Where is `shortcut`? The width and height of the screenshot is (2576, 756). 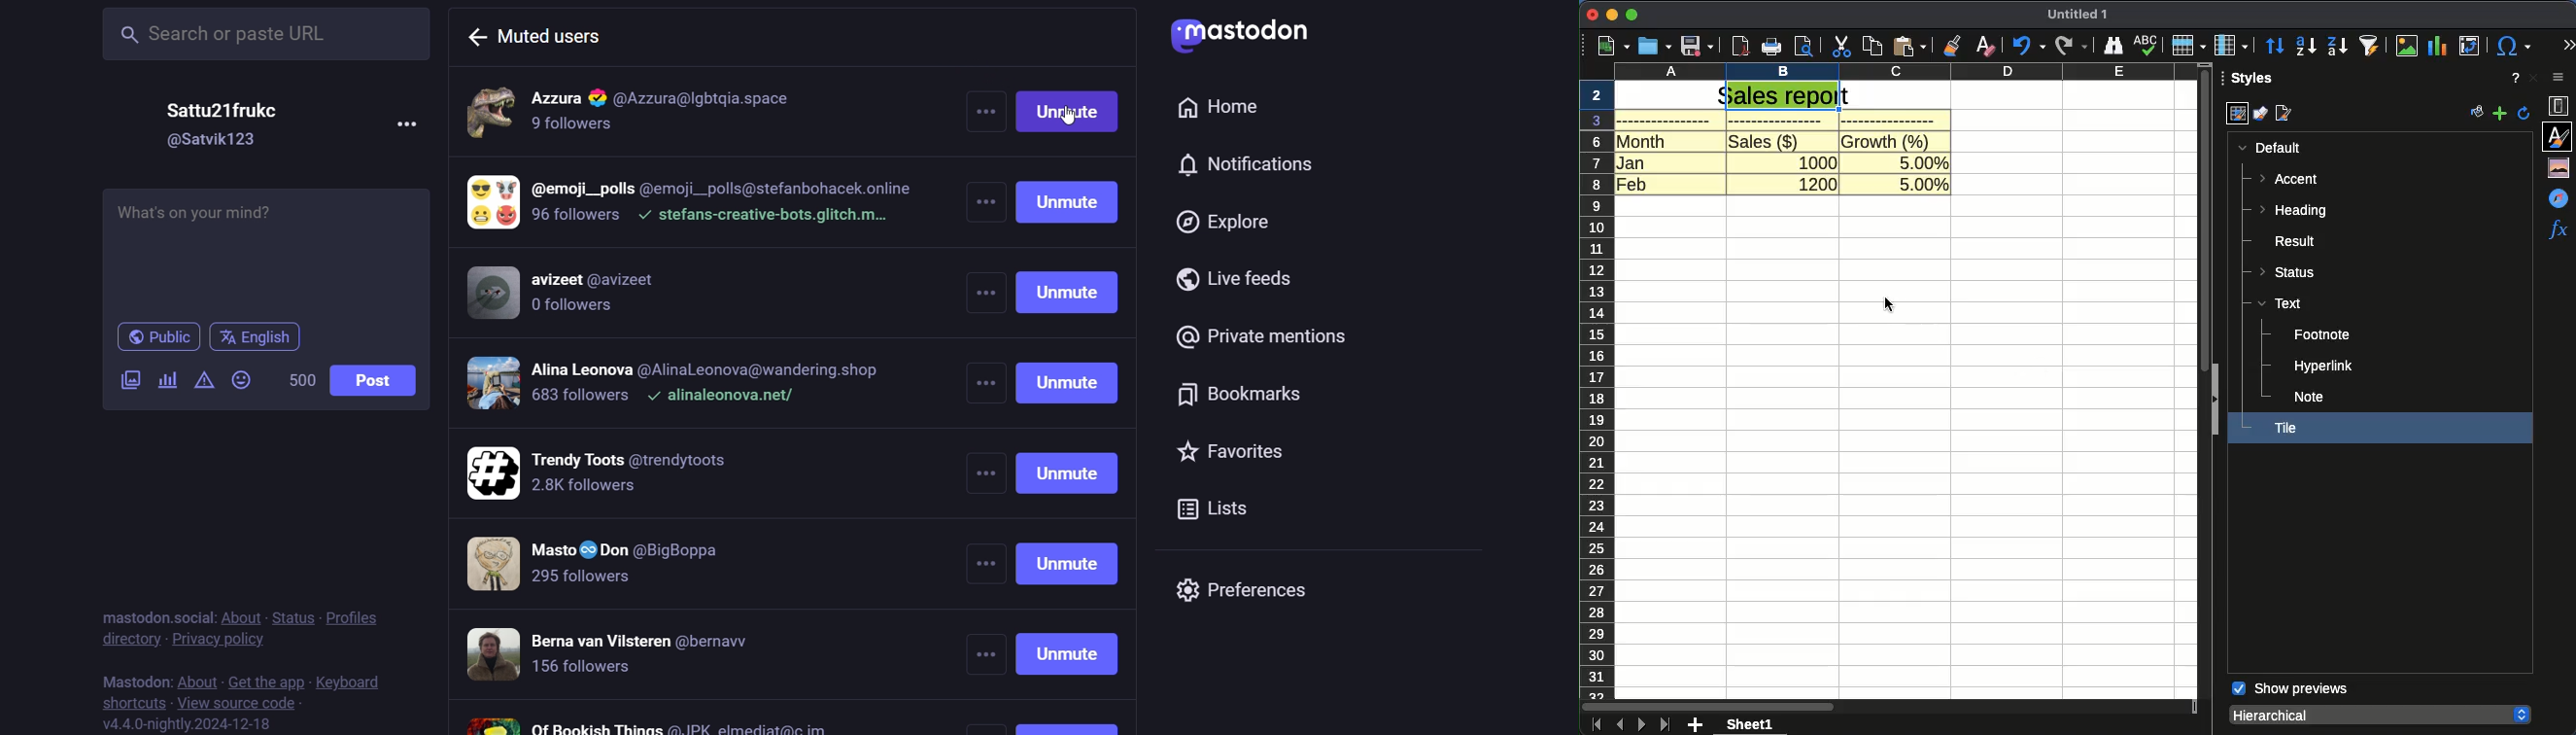
shortcut is located at coordinates (132, 702).